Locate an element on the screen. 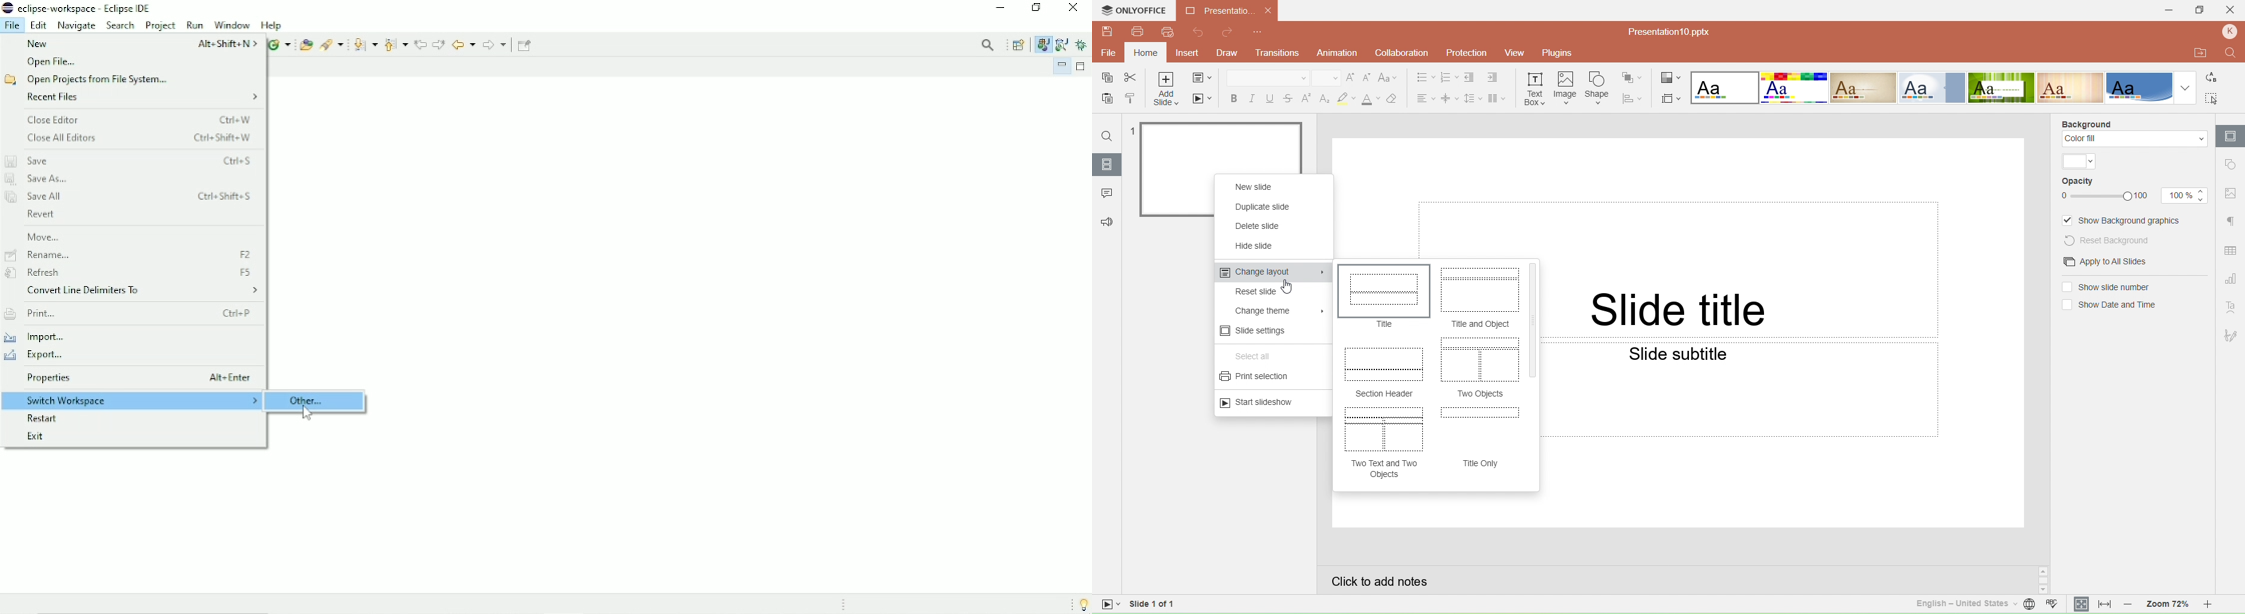 This screenshot has height=616, width=2268. Feedback & Support is located at coordinates (1105, 222).